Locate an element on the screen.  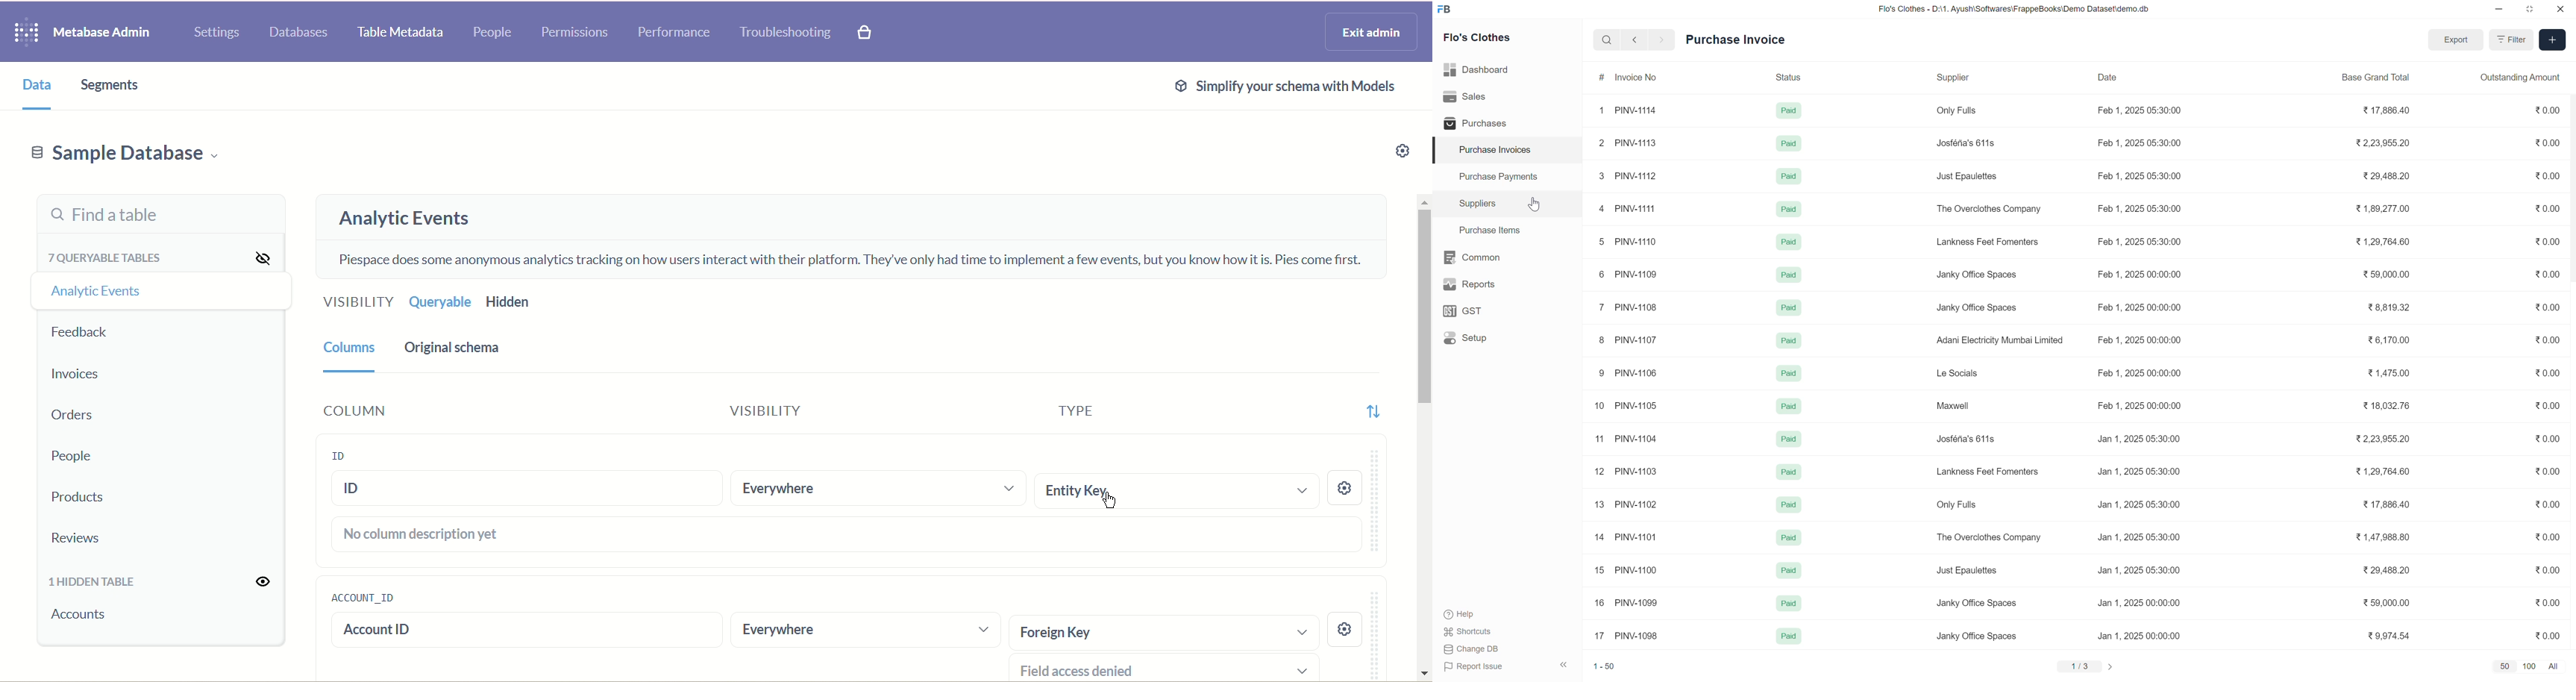
Frappe Books logo is located at coordinates (1444, 9).